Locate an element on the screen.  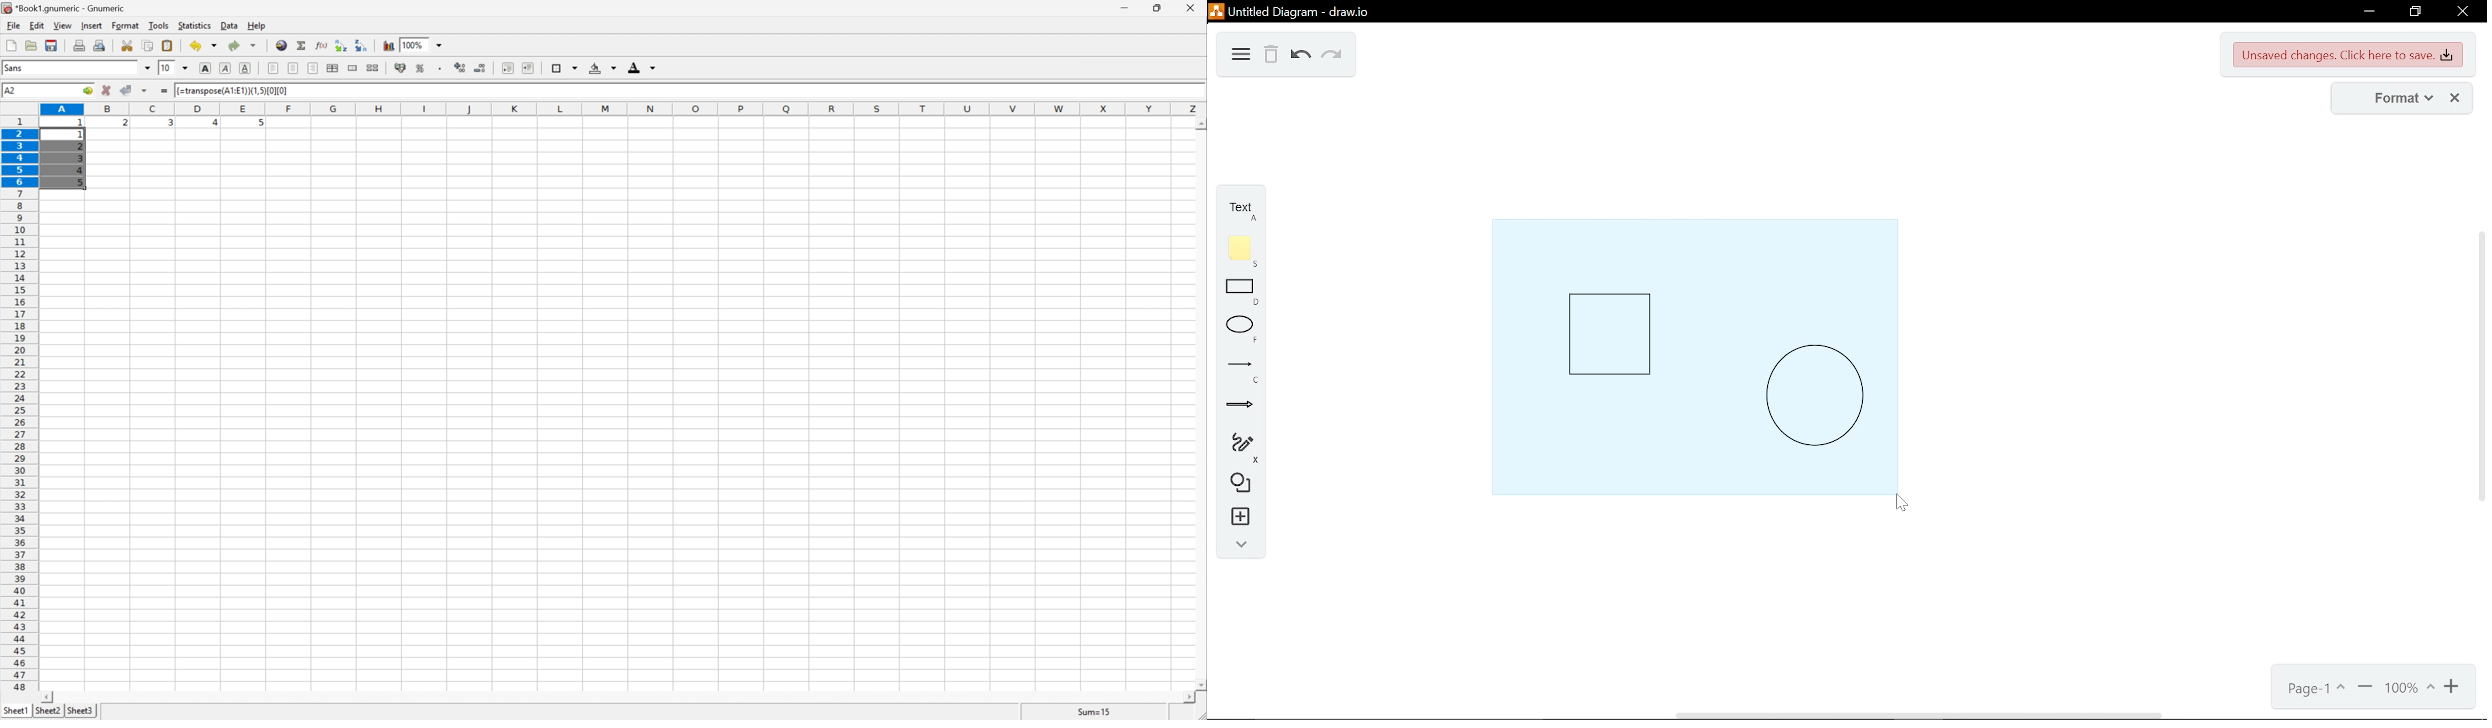
save current workbook is located at coordinates (51, 45).